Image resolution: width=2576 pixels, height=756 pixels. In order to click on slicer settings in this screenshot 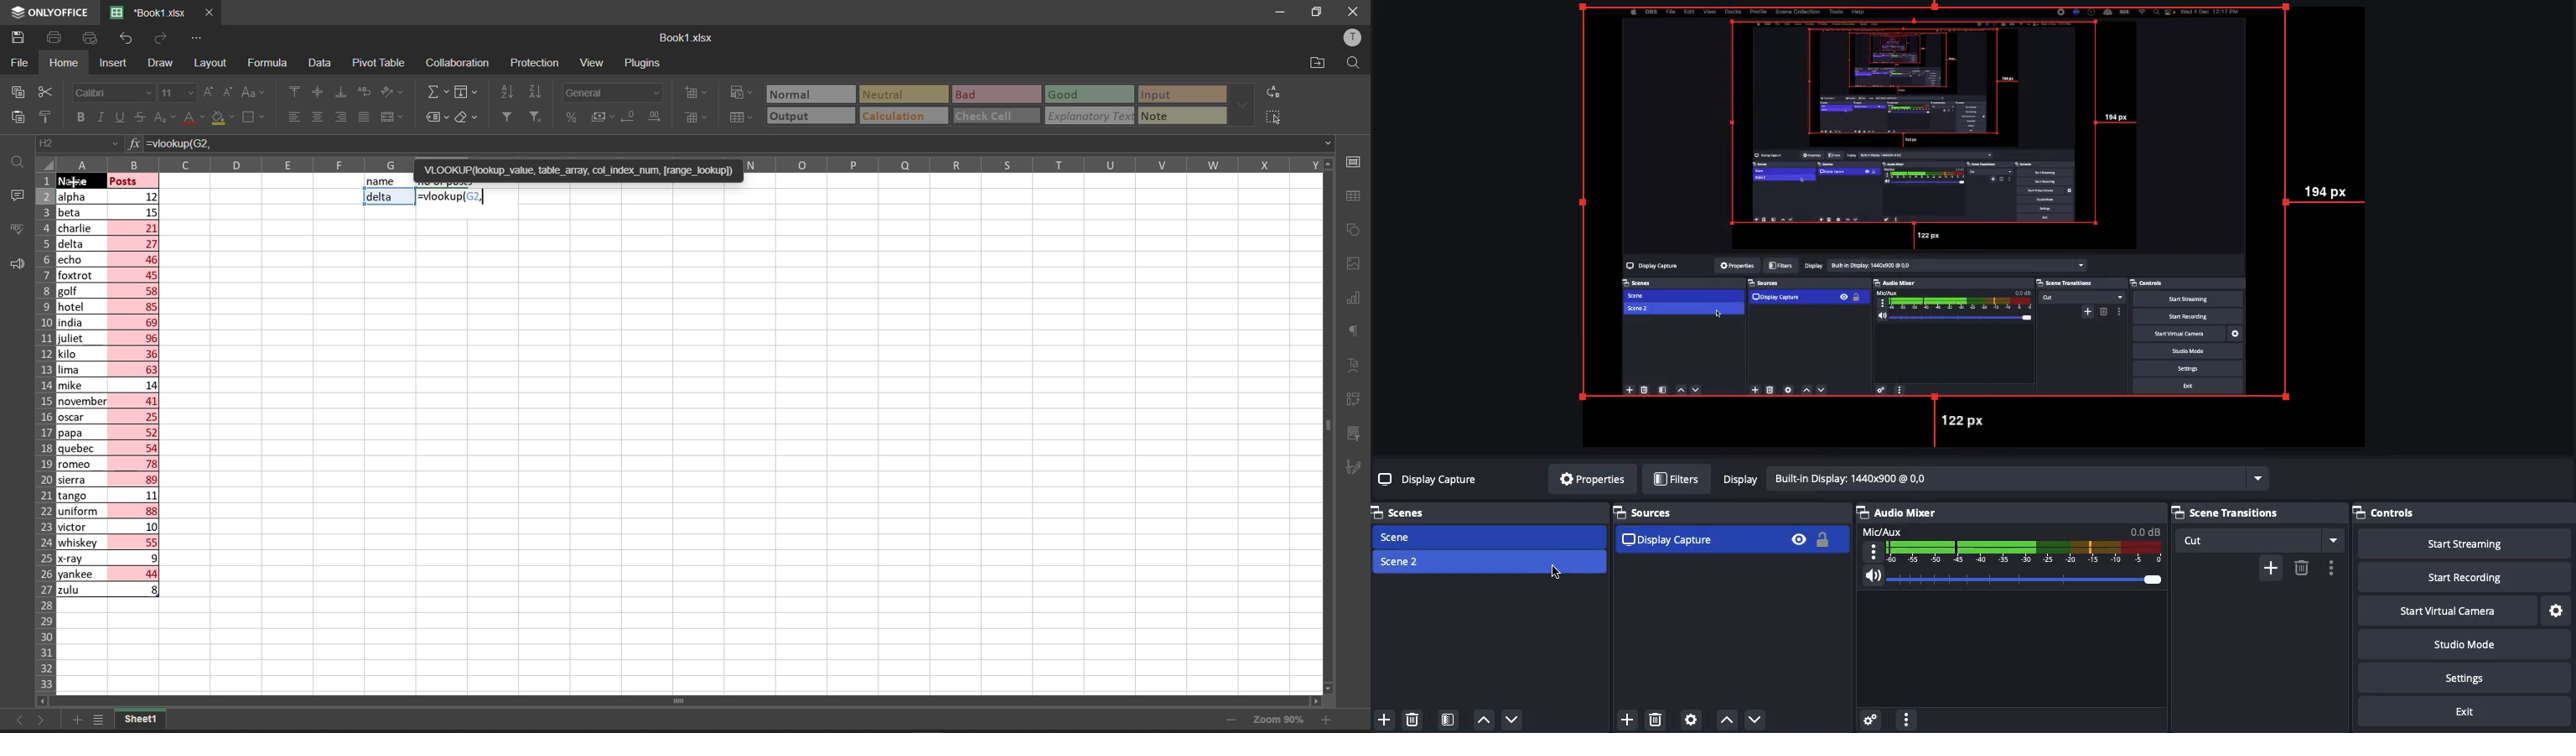, I will do `click(1361, 430)`.